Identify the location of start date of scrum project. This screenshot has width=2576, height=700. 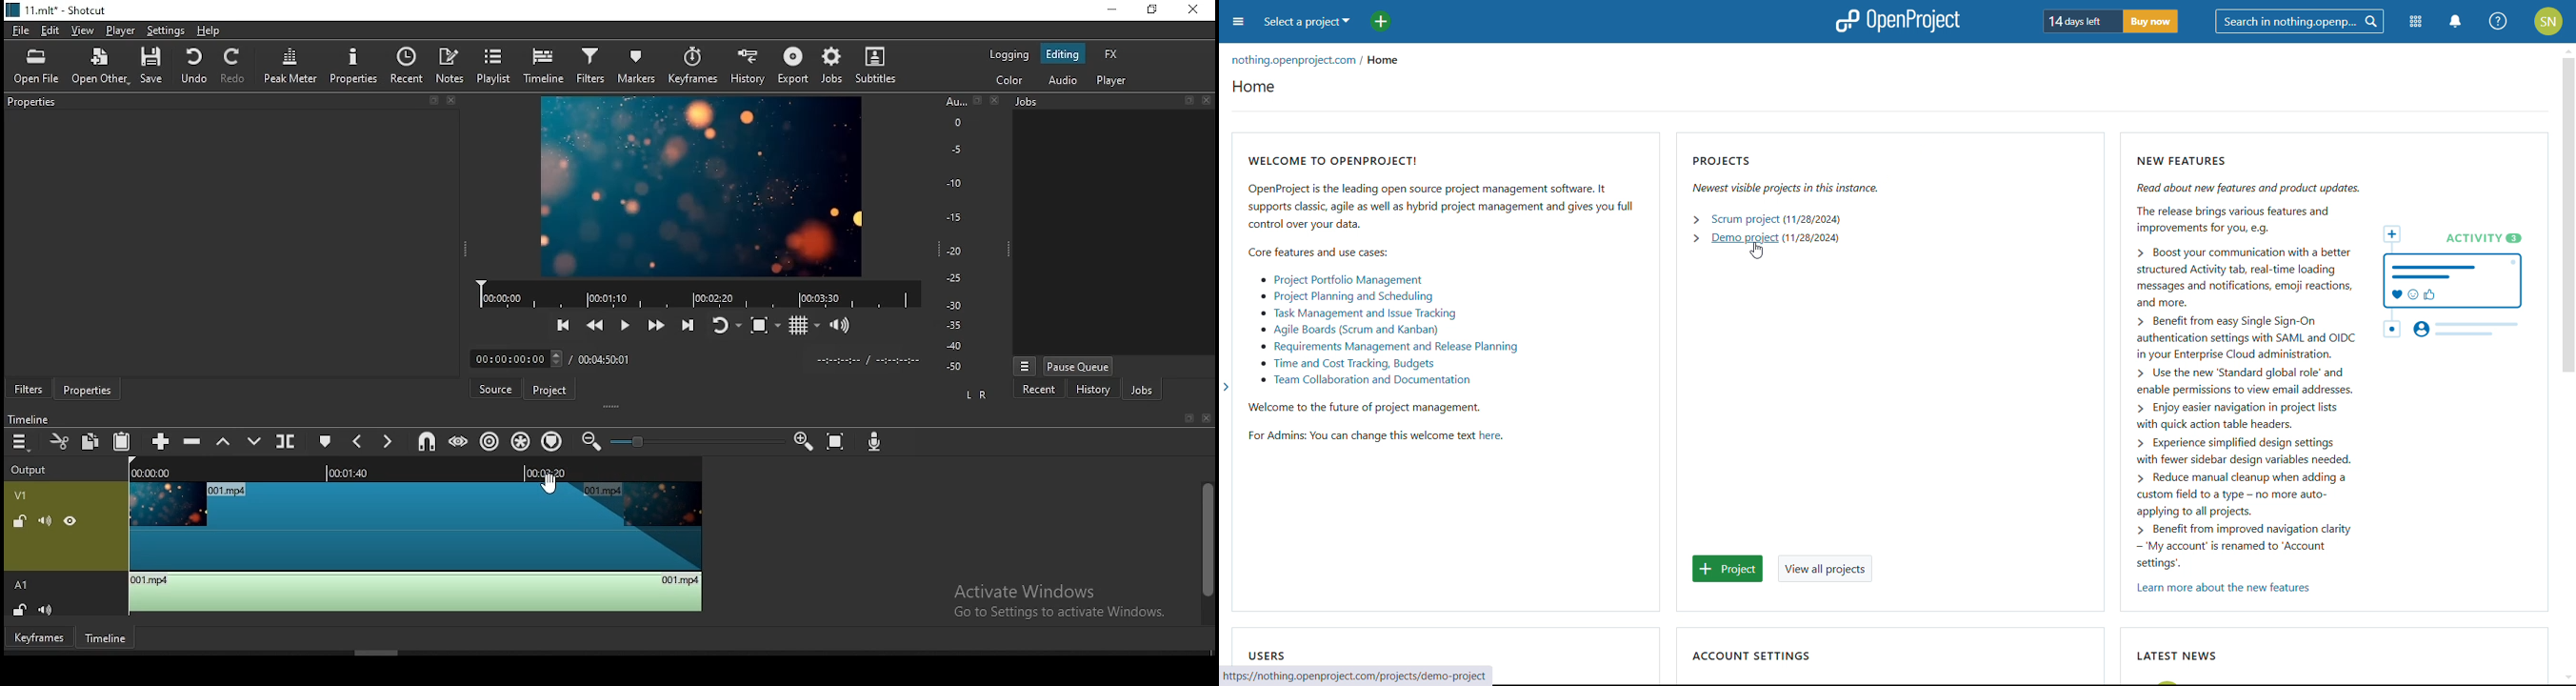
(1813, 220).